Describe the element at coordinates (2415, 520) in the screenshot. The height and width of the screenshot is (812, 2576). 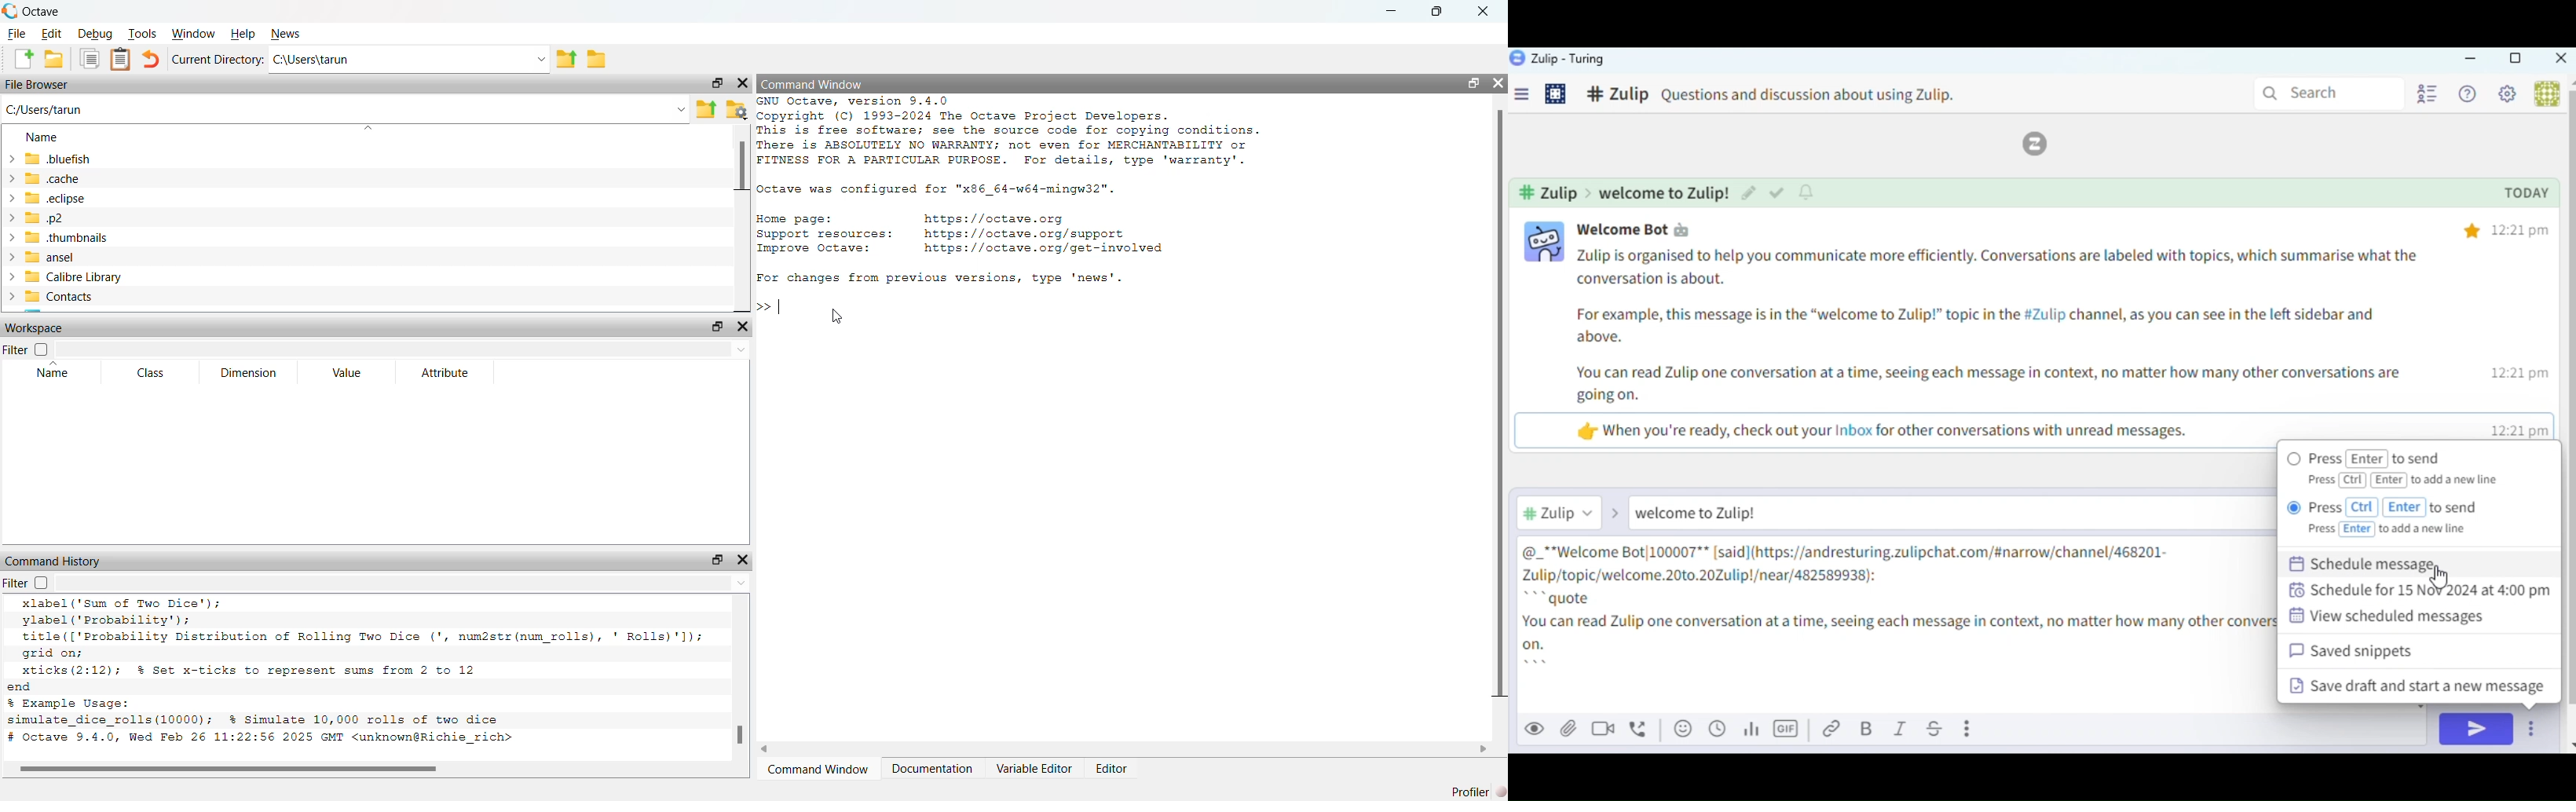
I see `Crtl Enter to send` at that location.